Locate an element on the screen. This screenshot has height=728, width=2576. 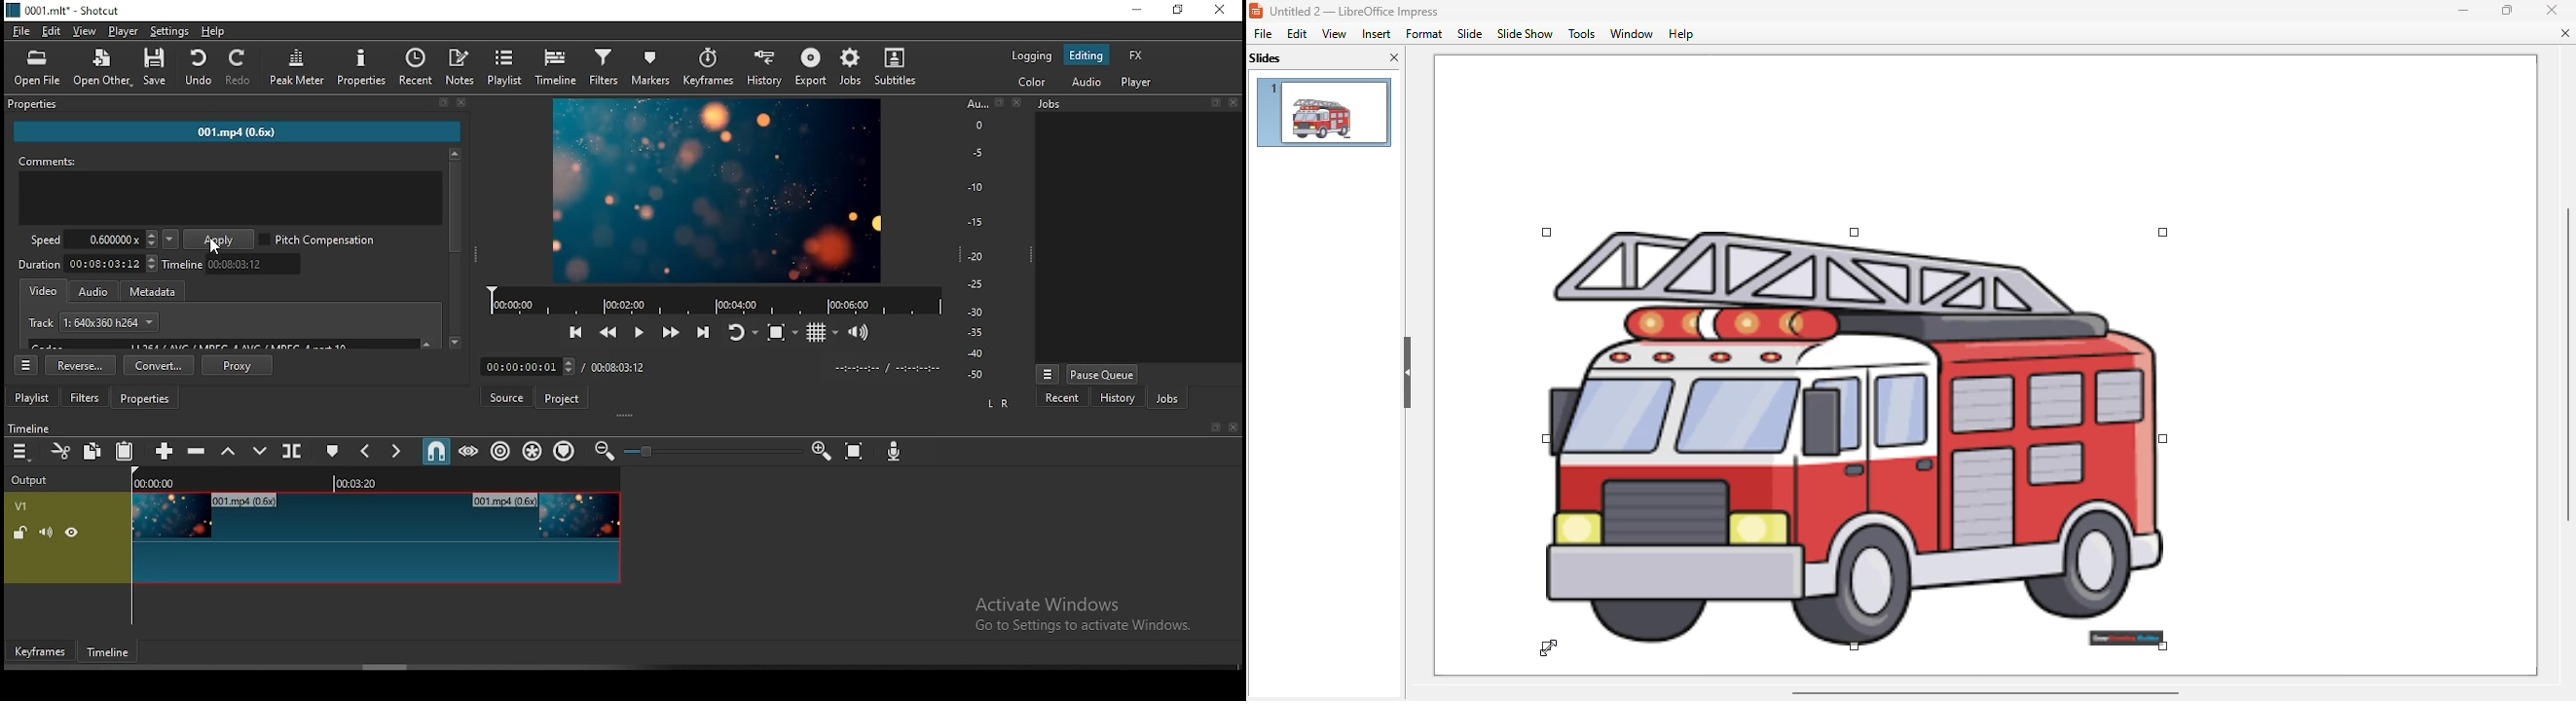
corner handles is located at coordinates (1855, 232).